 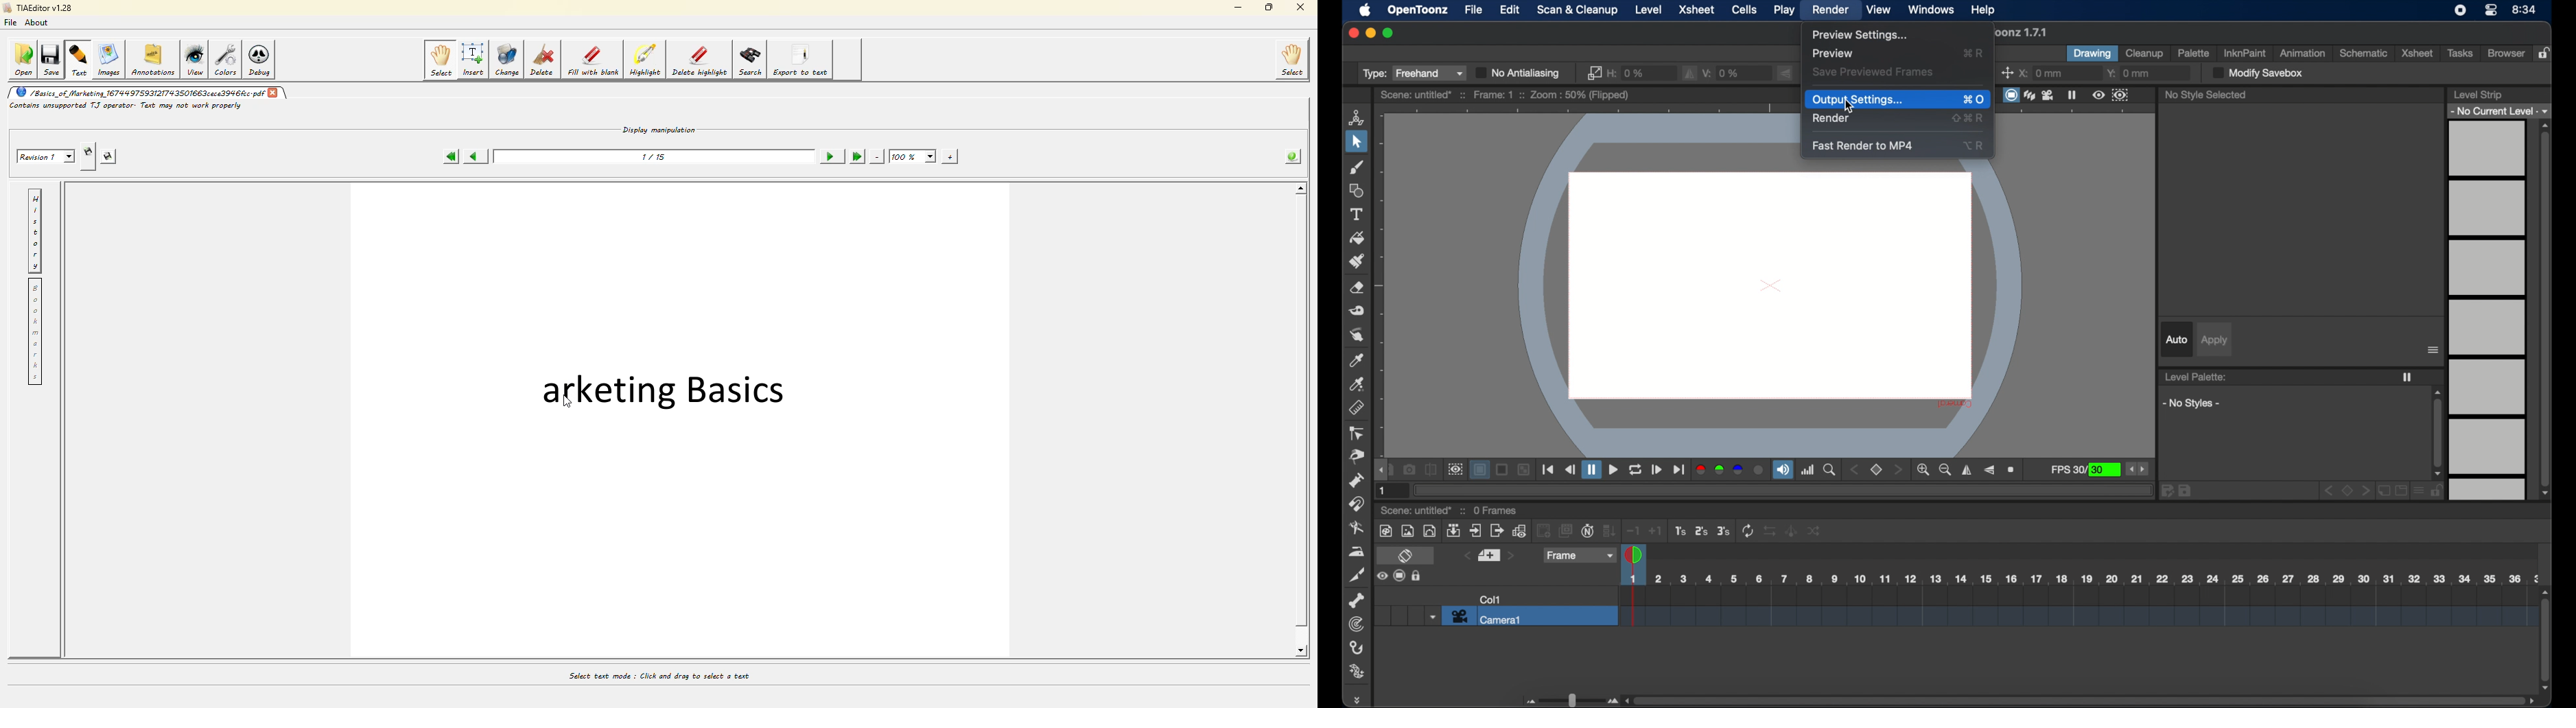 What do you see at coordinates (659, 126) in the screenshot?
I see `display manipulation` at bounding box center [659, 126].